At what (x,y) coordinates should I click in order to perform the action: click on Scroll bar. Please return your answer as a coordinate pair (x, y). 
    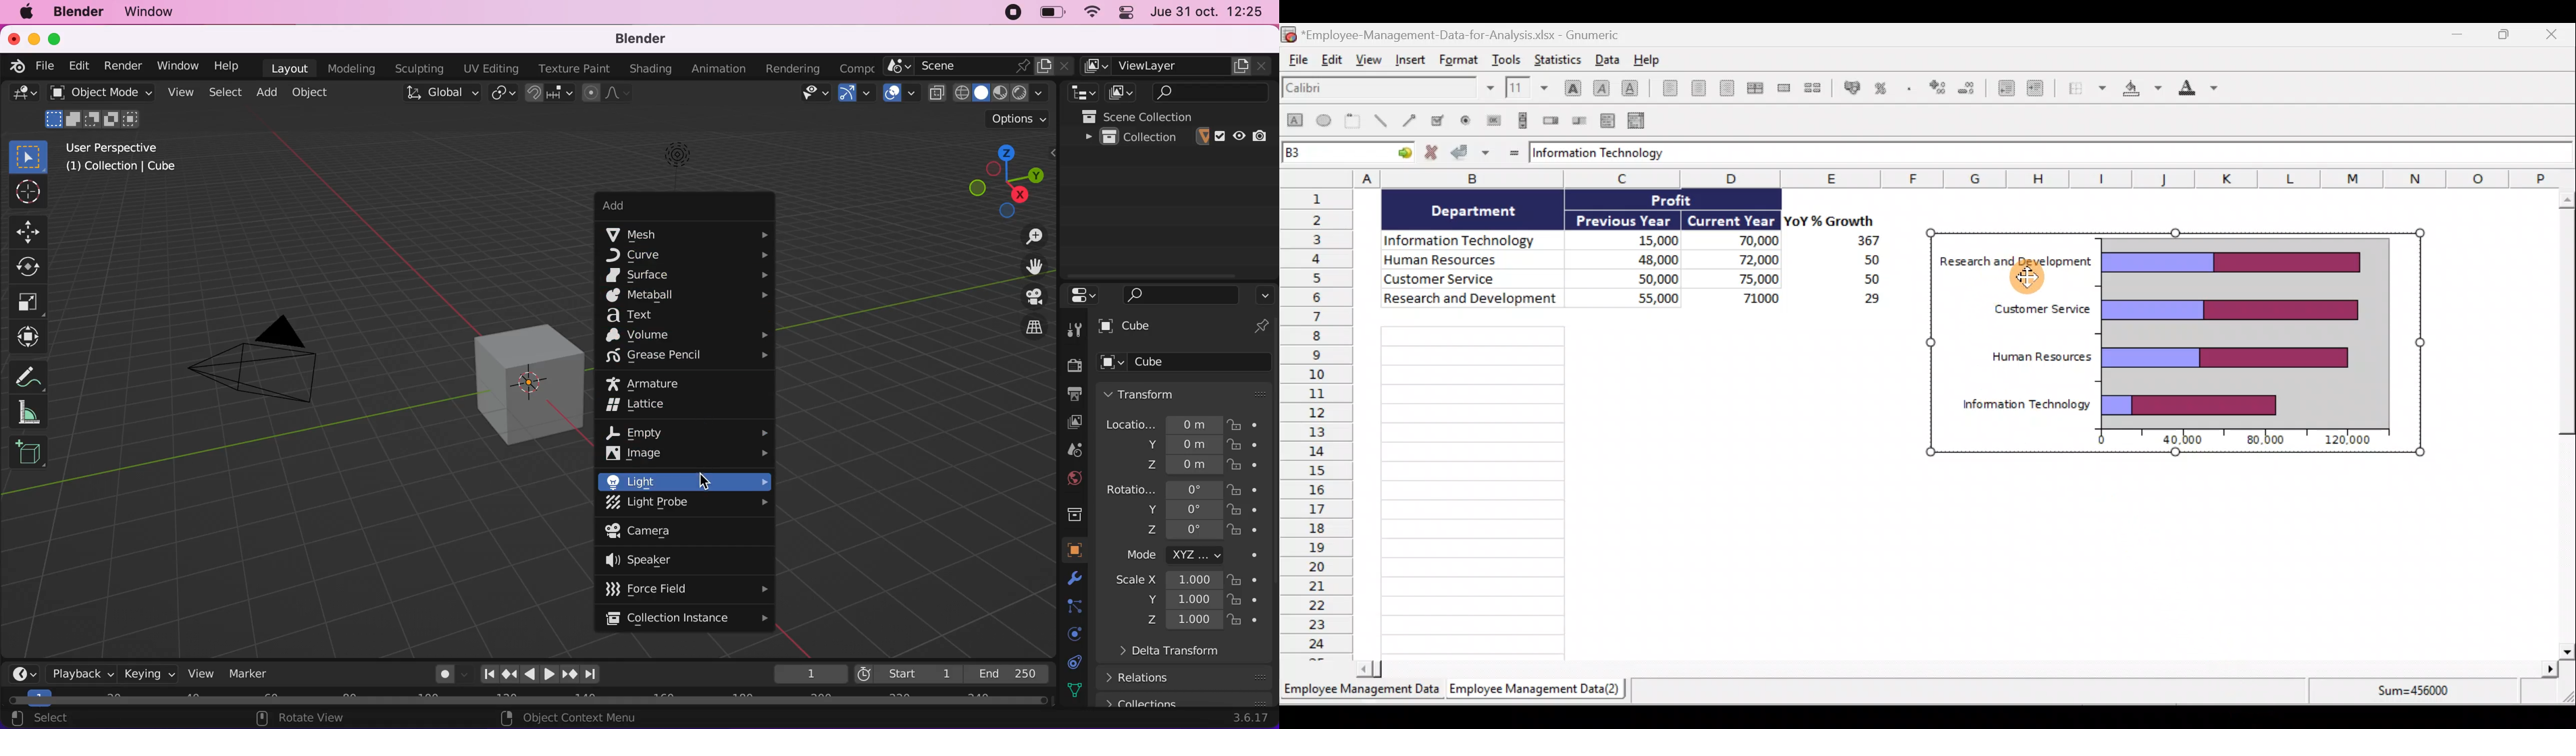
    Looking at the image, I should click on (1959, 671).